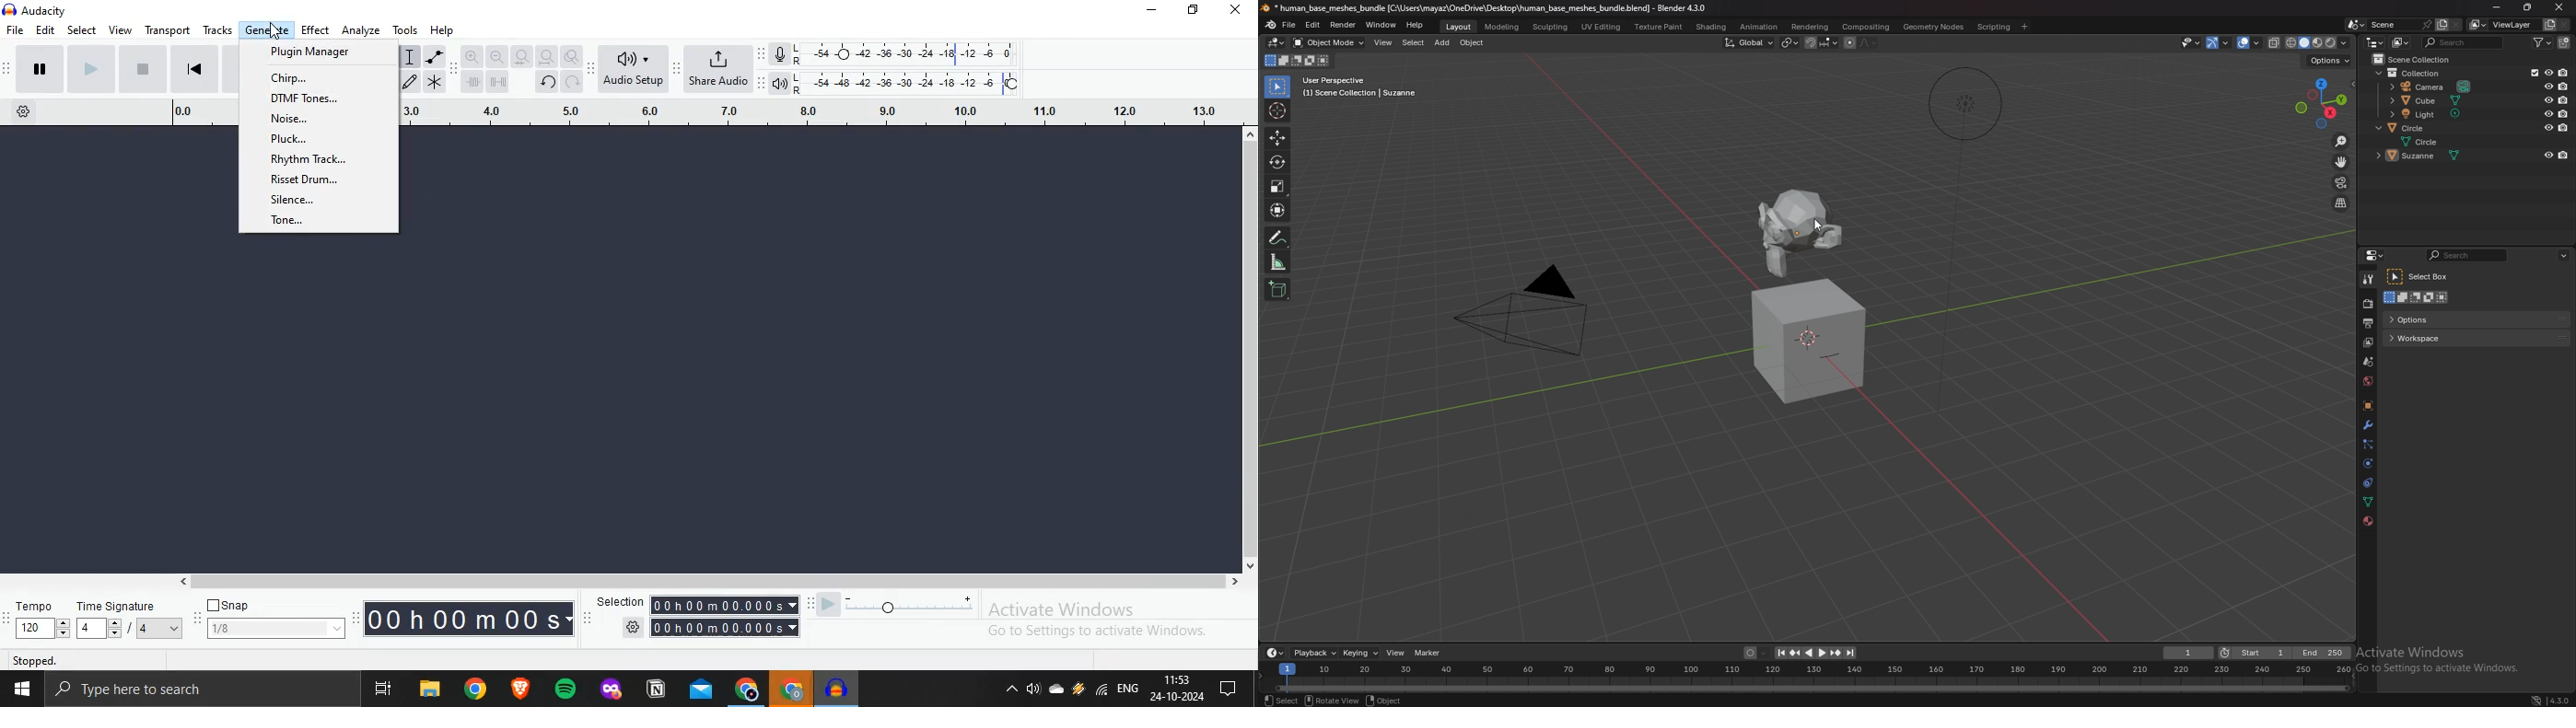 The height and width of the screenshot is (728, 2576). What do you see at coordinates (2219, 43) in the screenshot?
I see `show gizmo` at bounding box center [2219, 43].